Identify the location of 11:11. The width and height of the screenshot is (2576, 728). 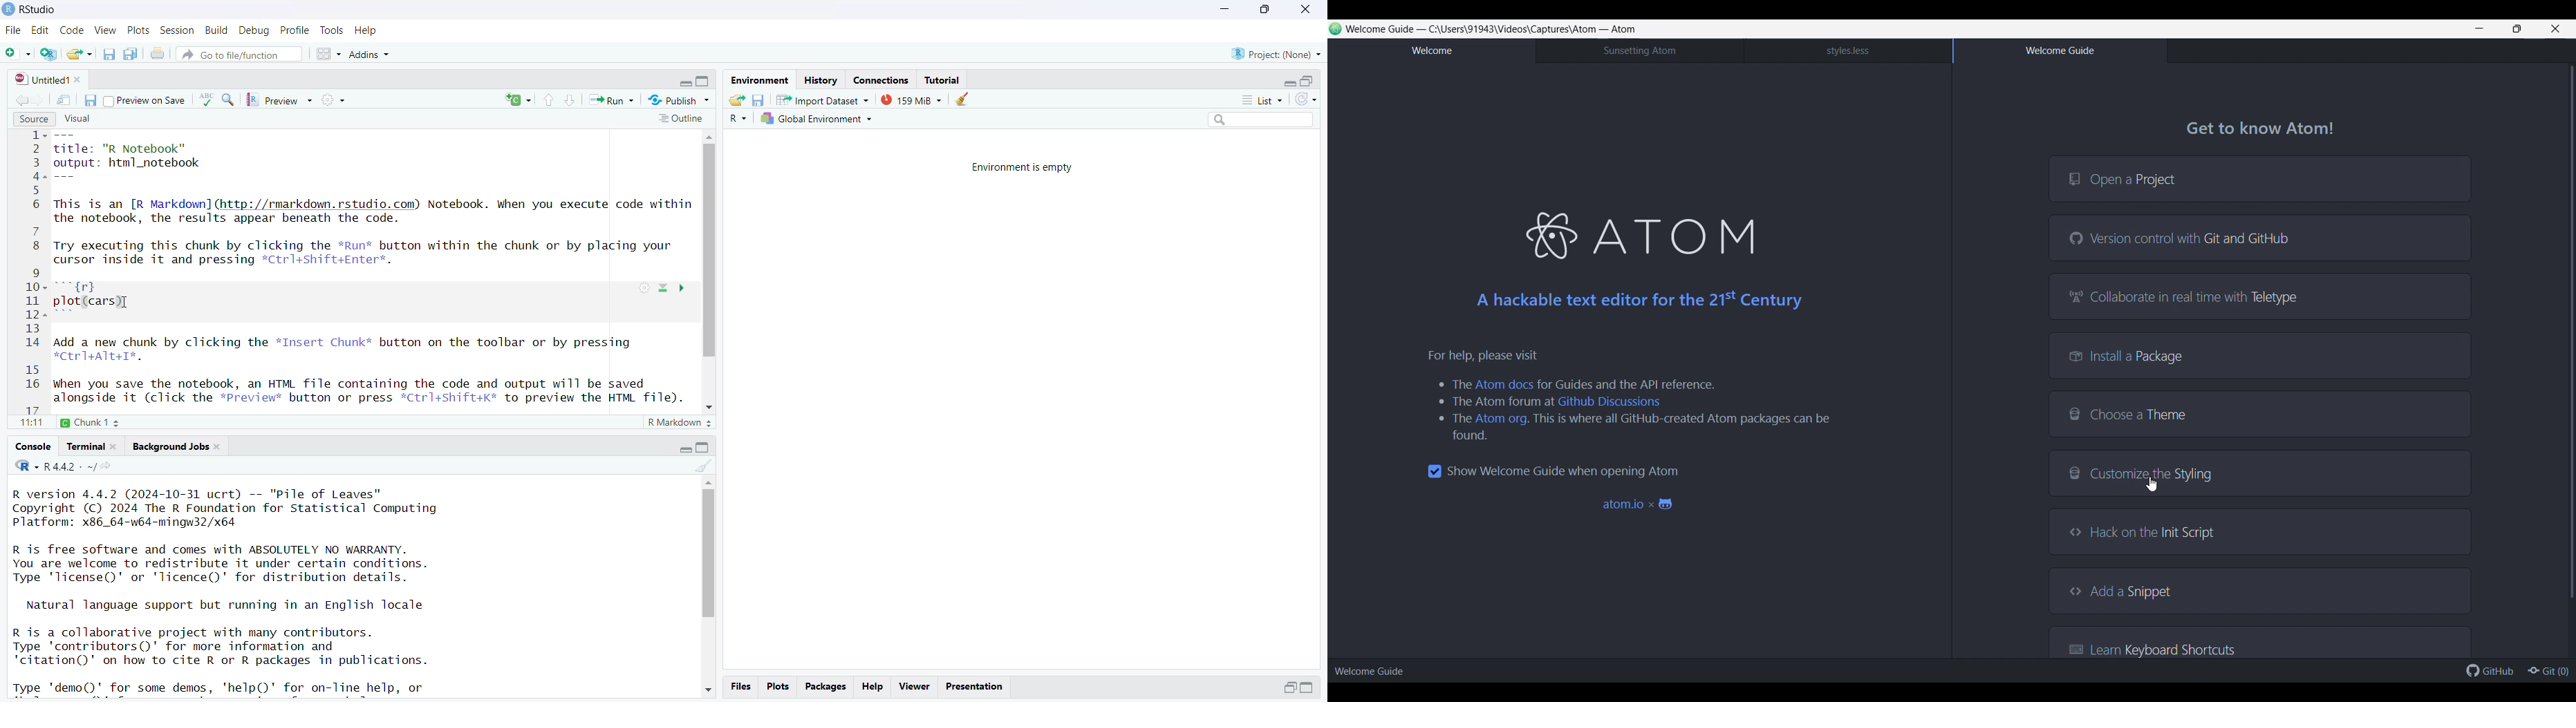
(34, 424).